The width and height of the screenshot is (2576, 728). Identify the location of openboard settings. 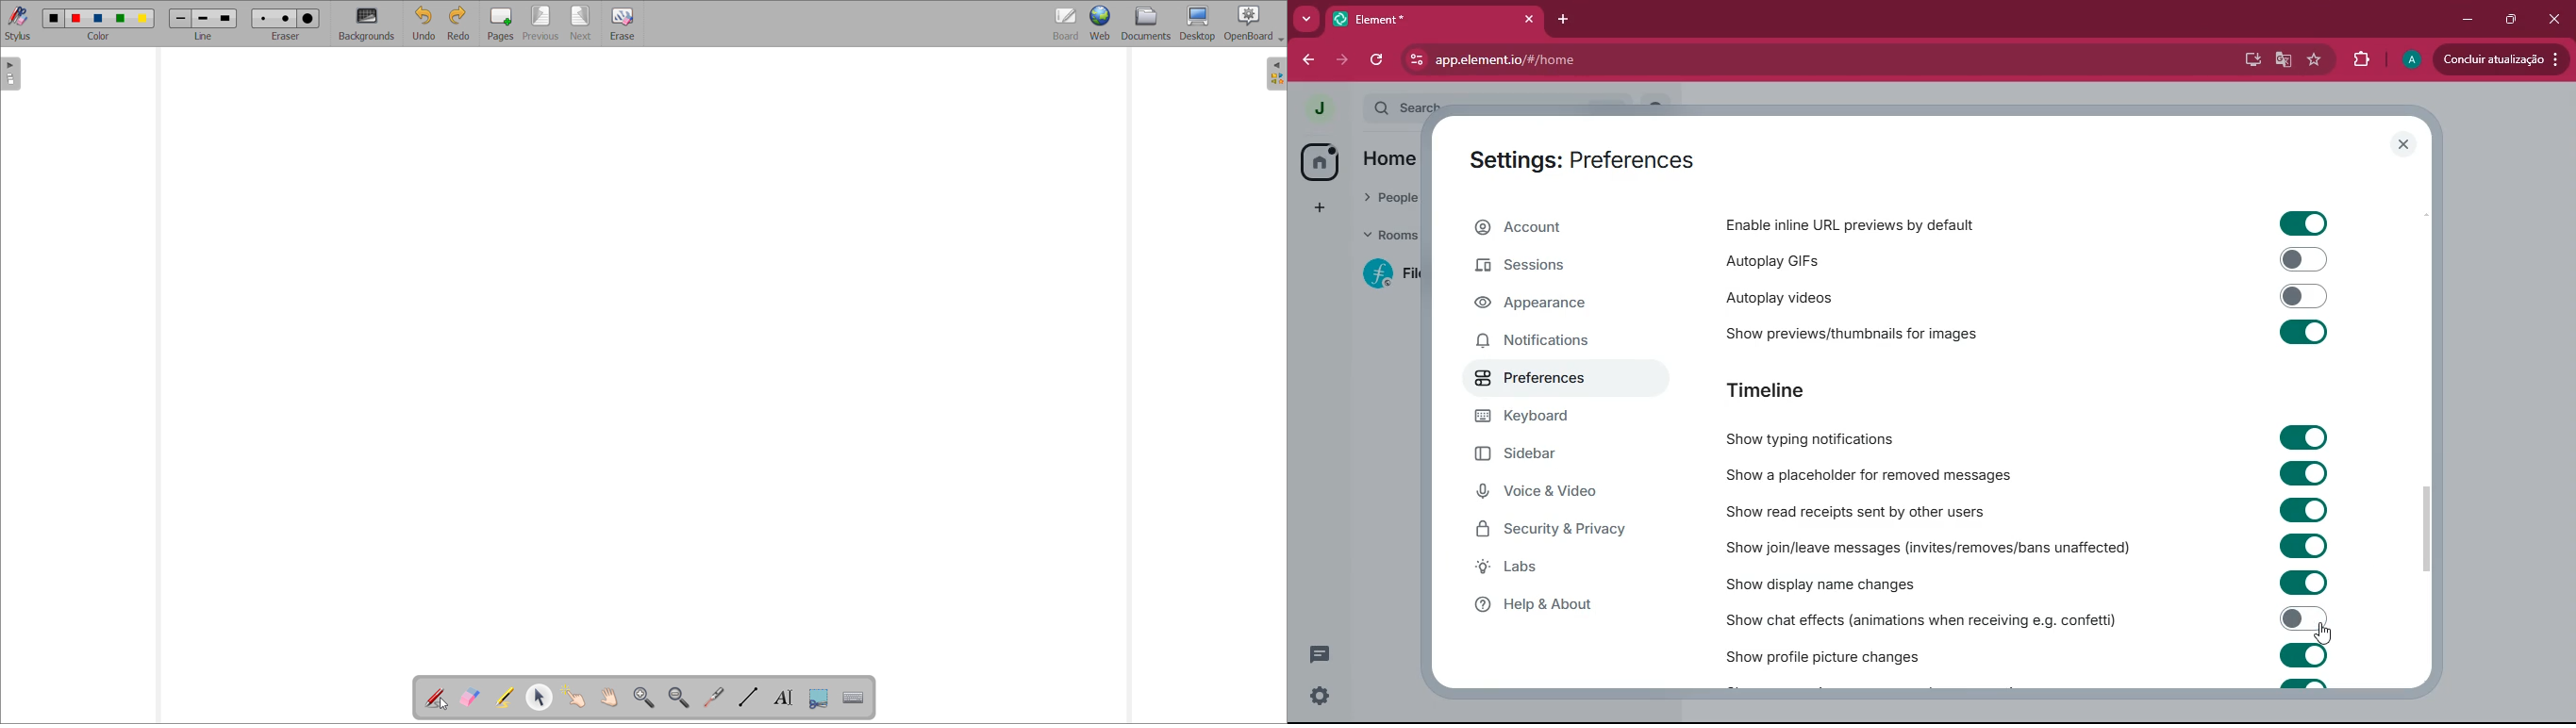
(1254, 23).